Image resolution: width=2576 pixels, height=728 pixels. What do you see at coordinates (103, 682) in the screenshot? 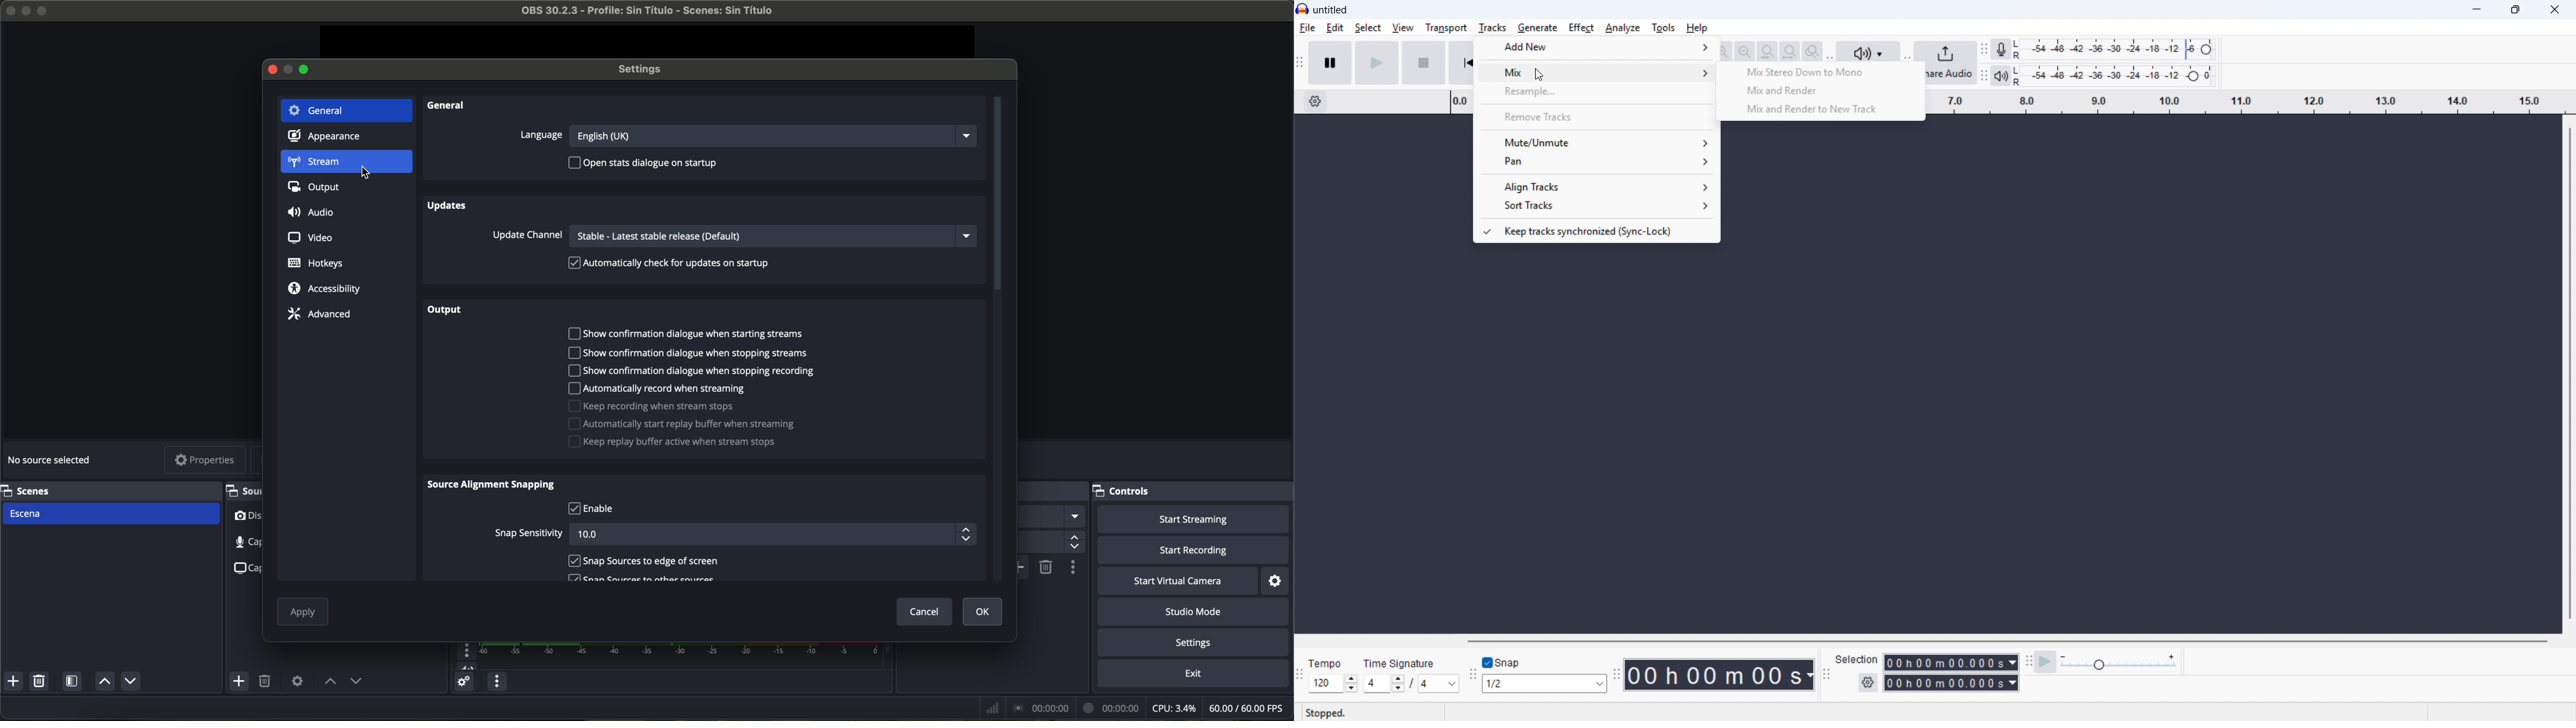
I see `move source up` at bounding box center [103, 682].